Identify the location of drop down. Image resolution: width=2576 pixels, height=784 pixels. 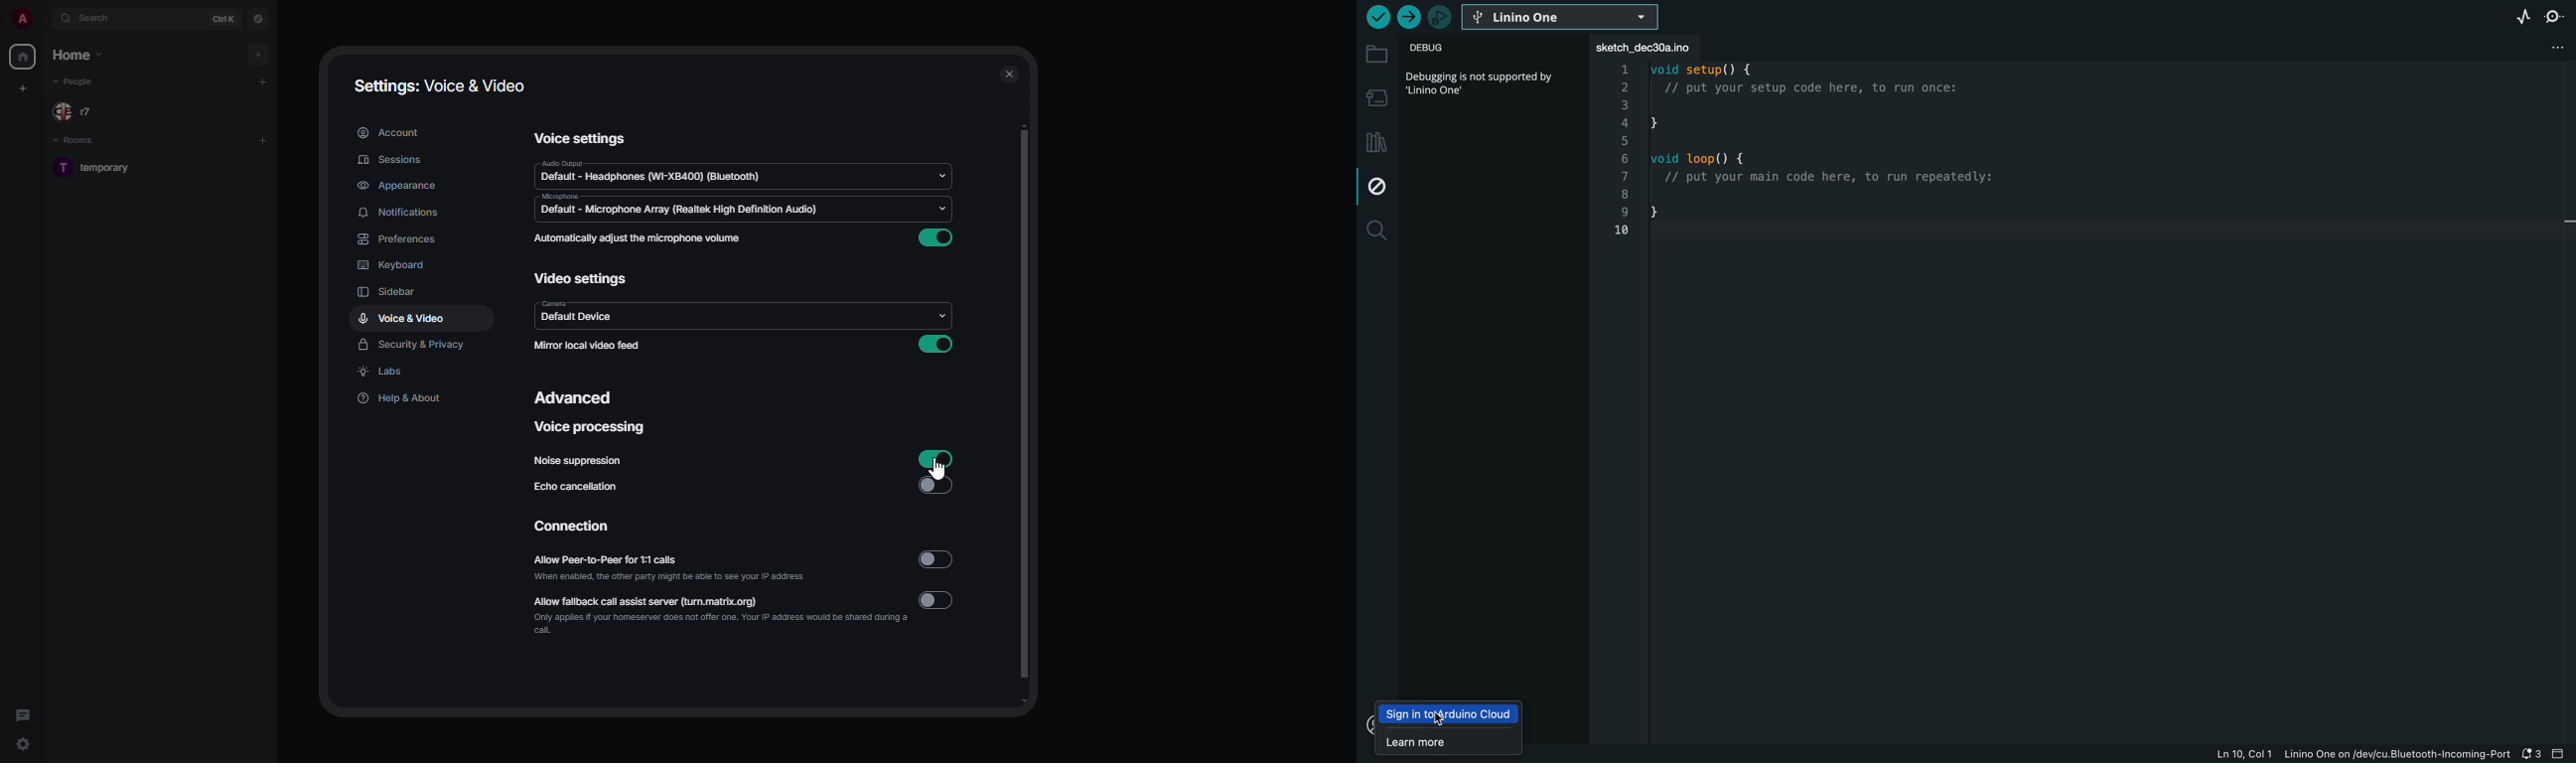
(941, 207).